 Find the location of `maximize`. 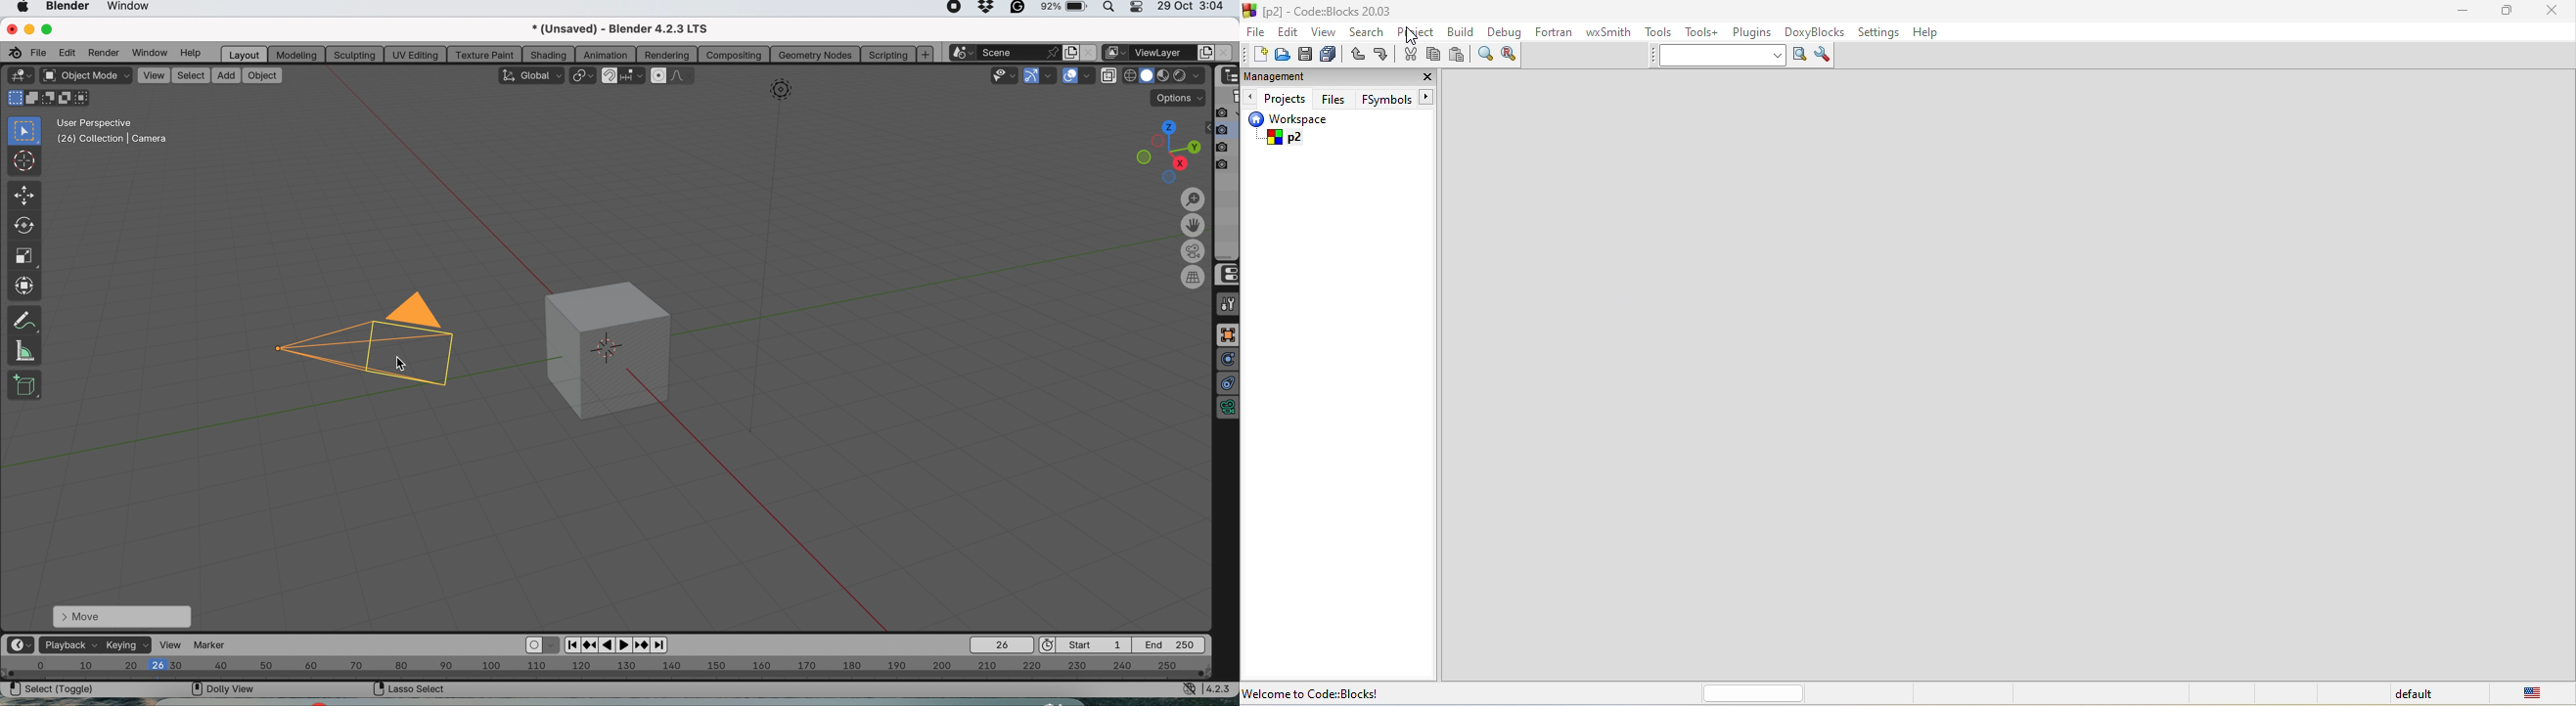

maximize is located at coordinates (2508, 15).